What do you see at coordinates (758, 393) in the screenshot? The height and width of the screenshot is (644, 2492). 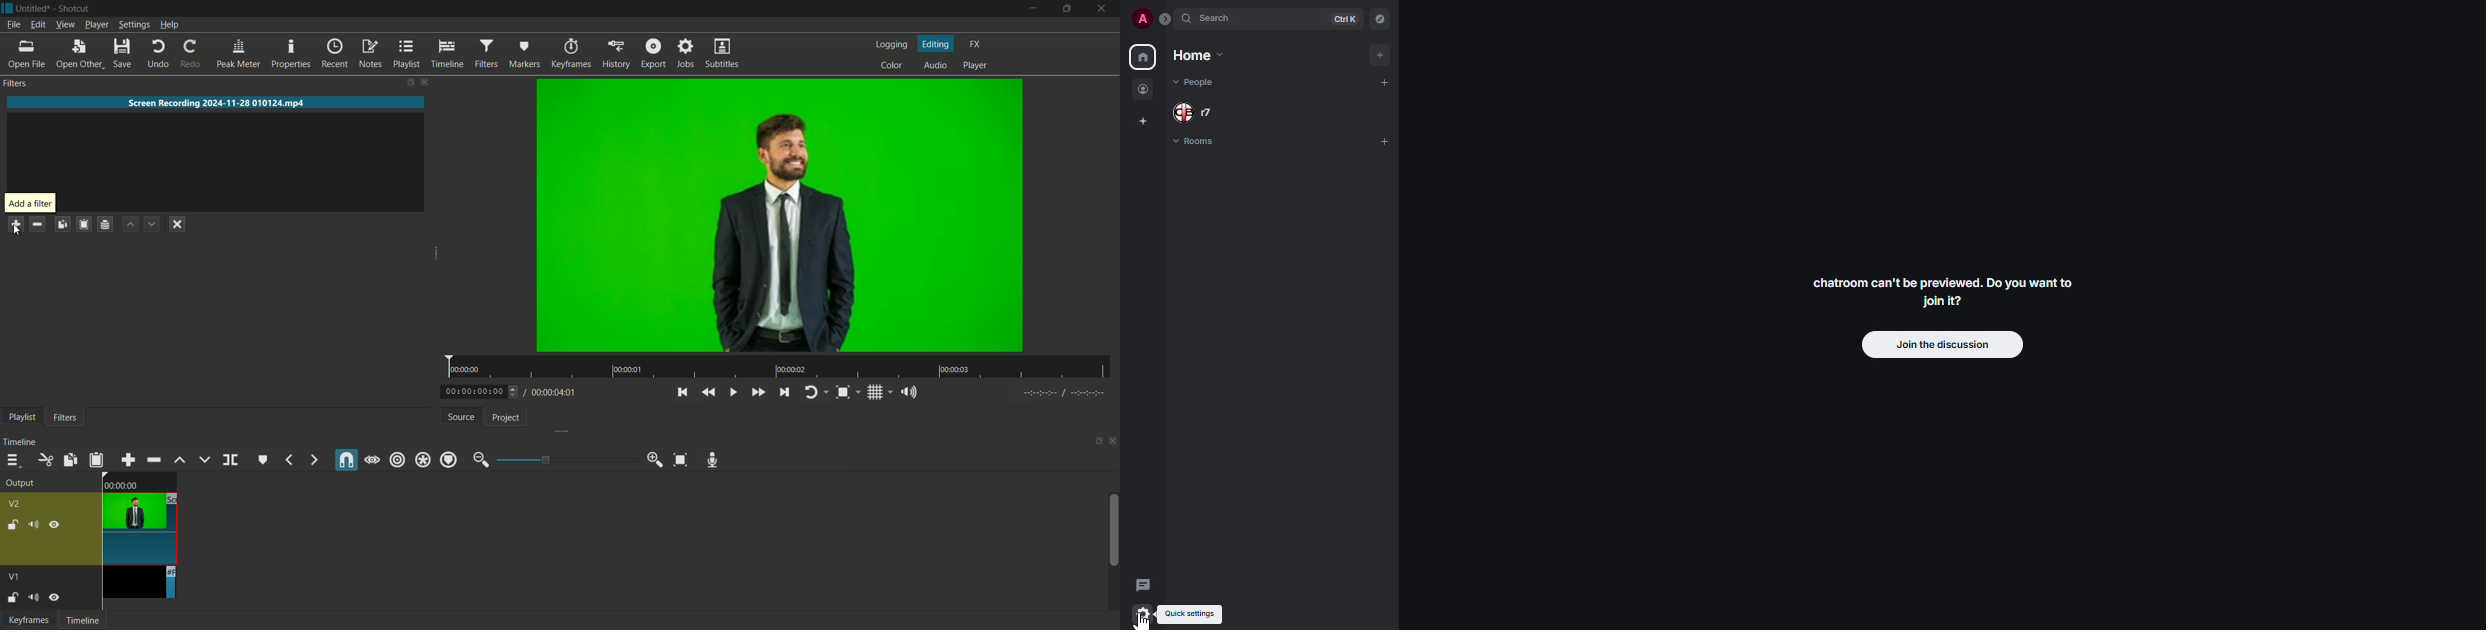 I see `quickly play forward` at bounding box center [758, 393].